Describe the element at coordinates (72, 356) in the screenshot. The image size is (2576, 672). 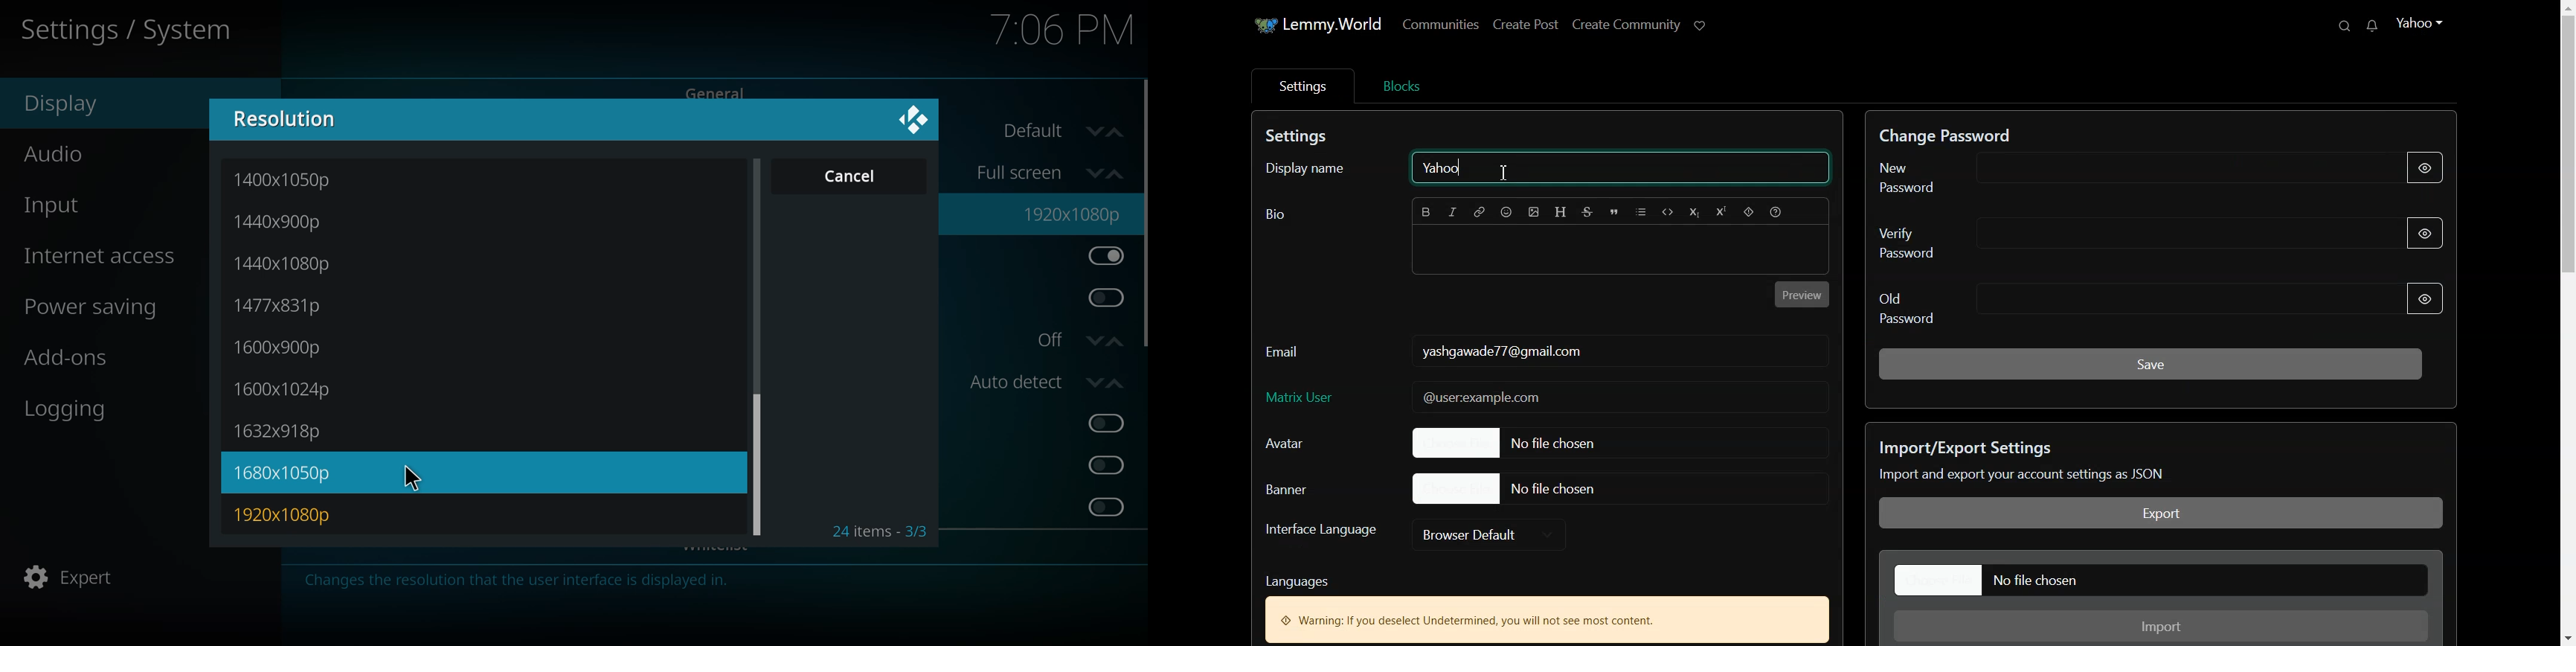
I see `add-ons` at that location.